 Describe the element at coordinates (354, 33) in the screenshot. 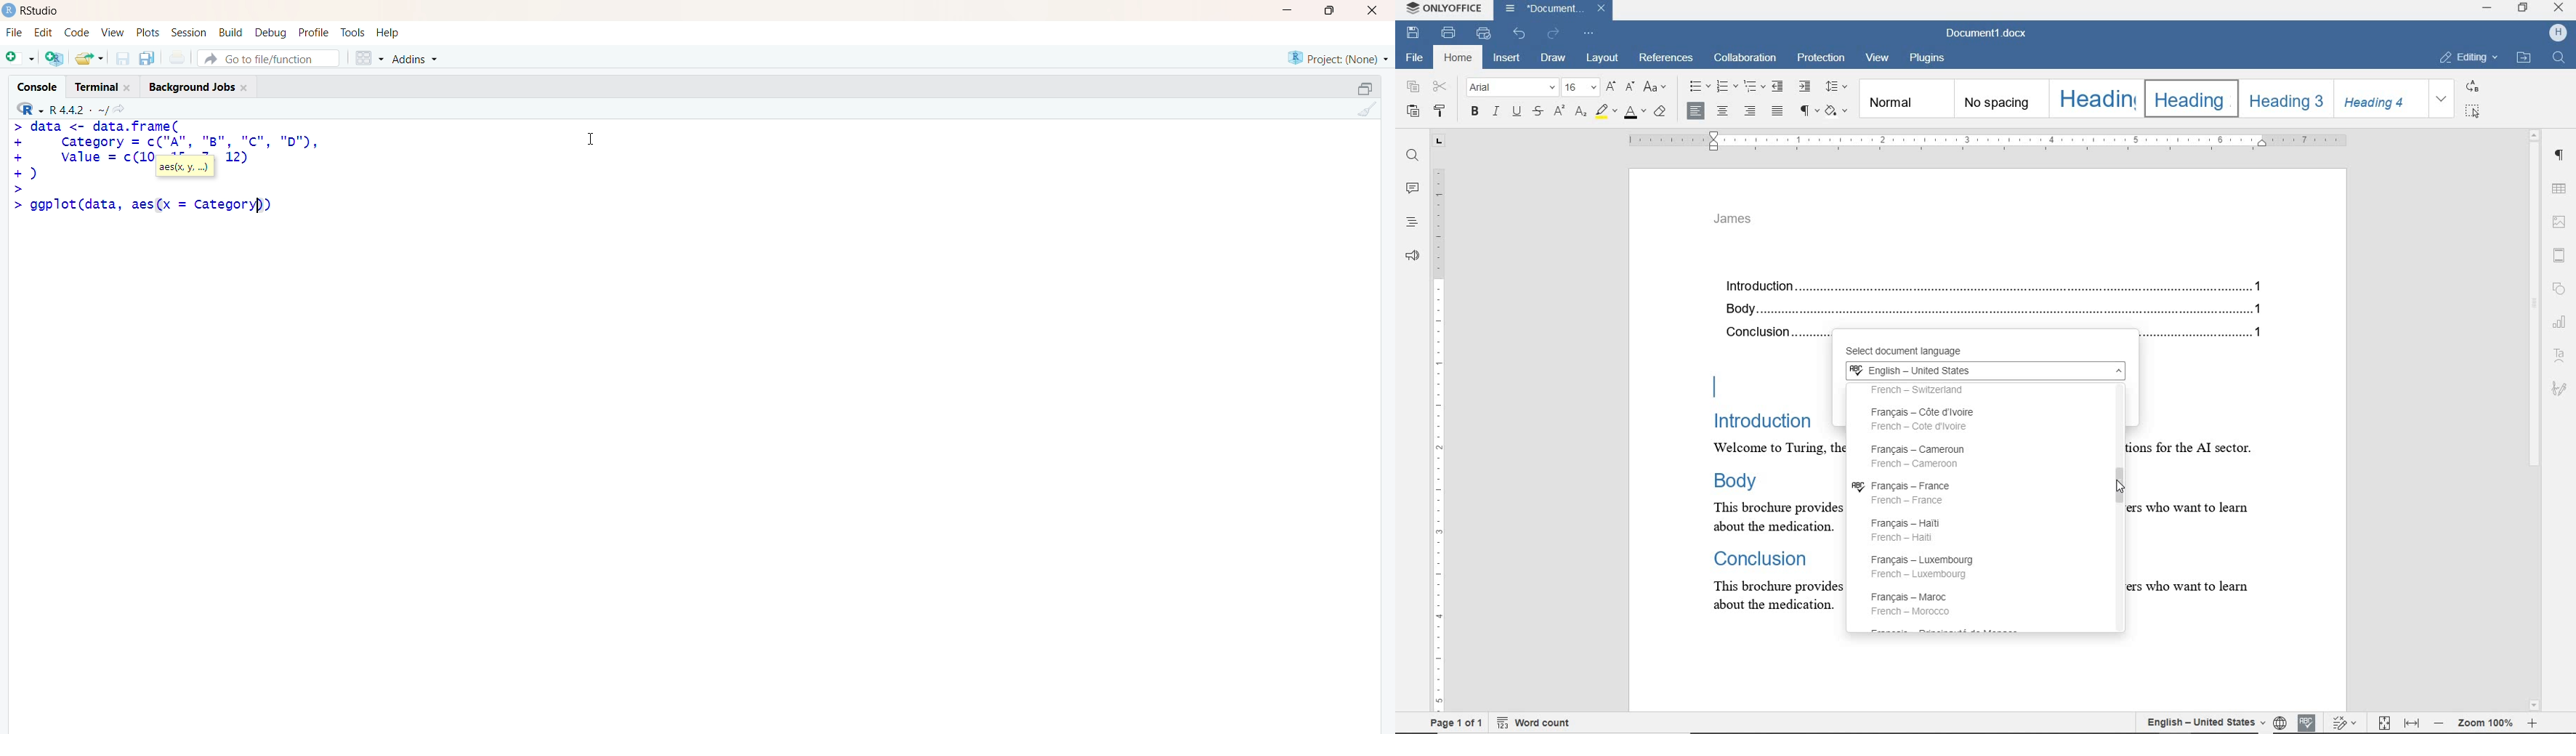

I see `tools` at that location.